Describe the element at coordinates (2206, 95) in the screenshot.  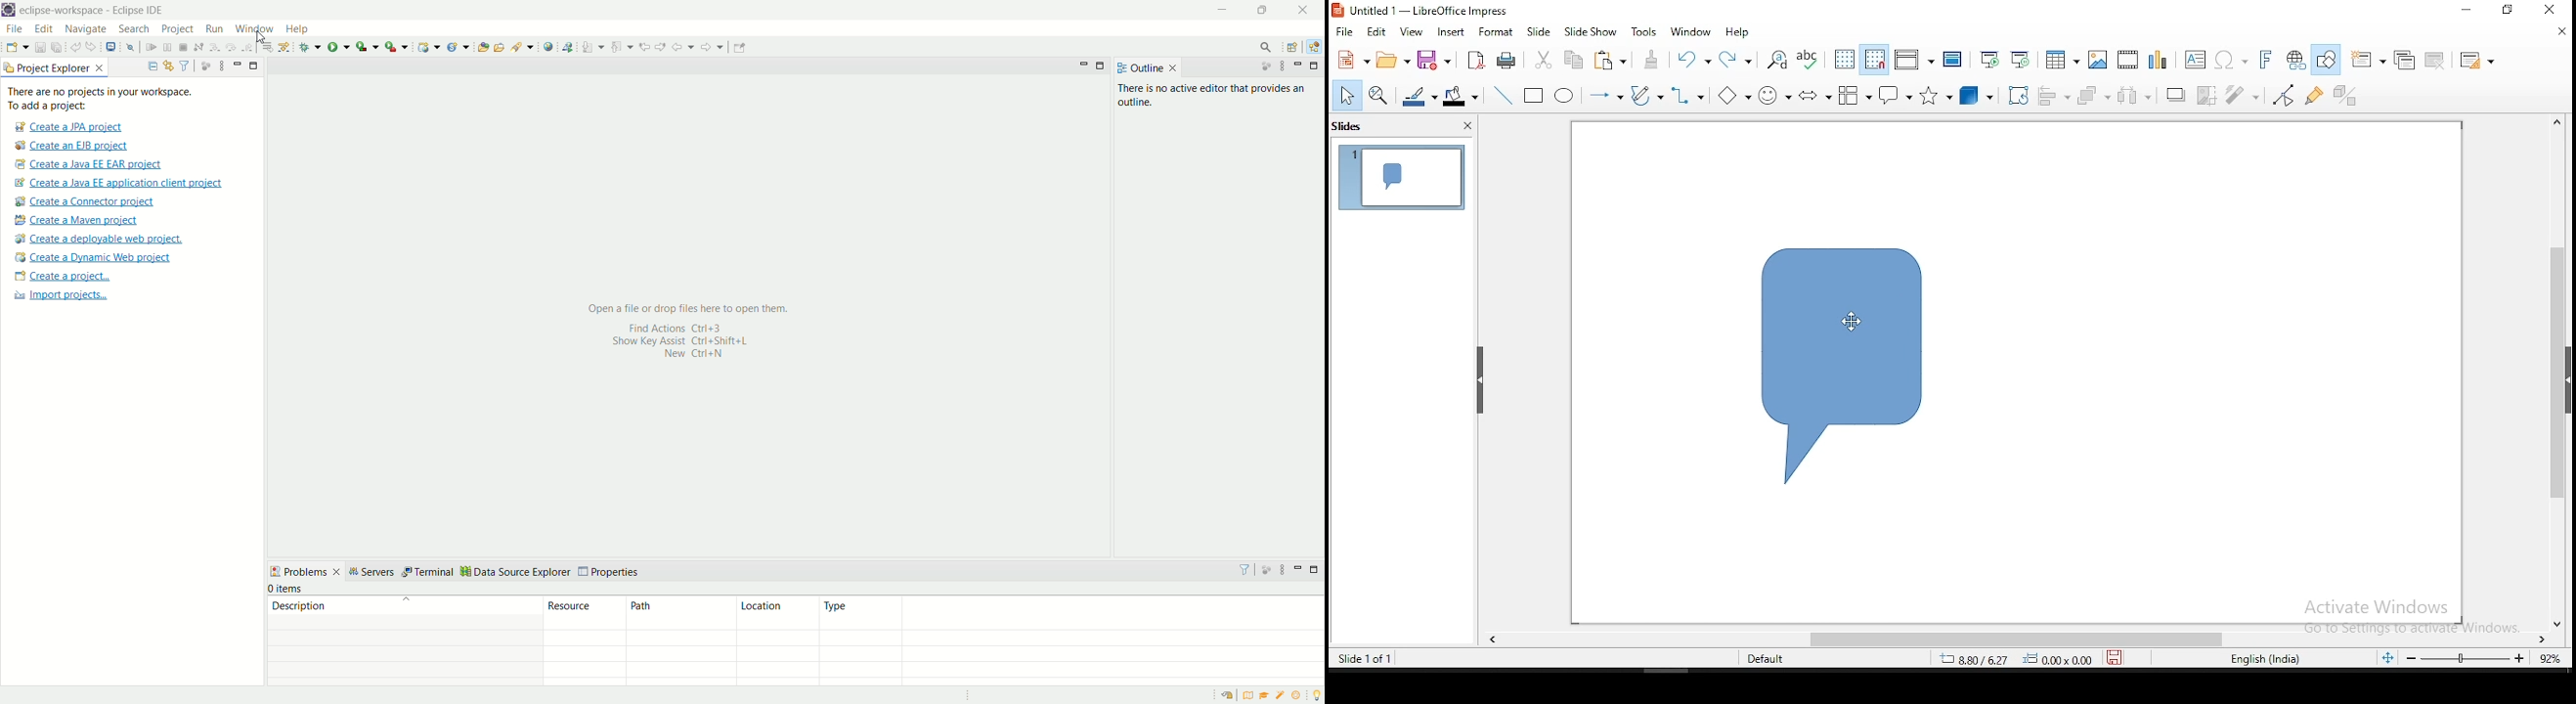
I see `crop image` at that location.